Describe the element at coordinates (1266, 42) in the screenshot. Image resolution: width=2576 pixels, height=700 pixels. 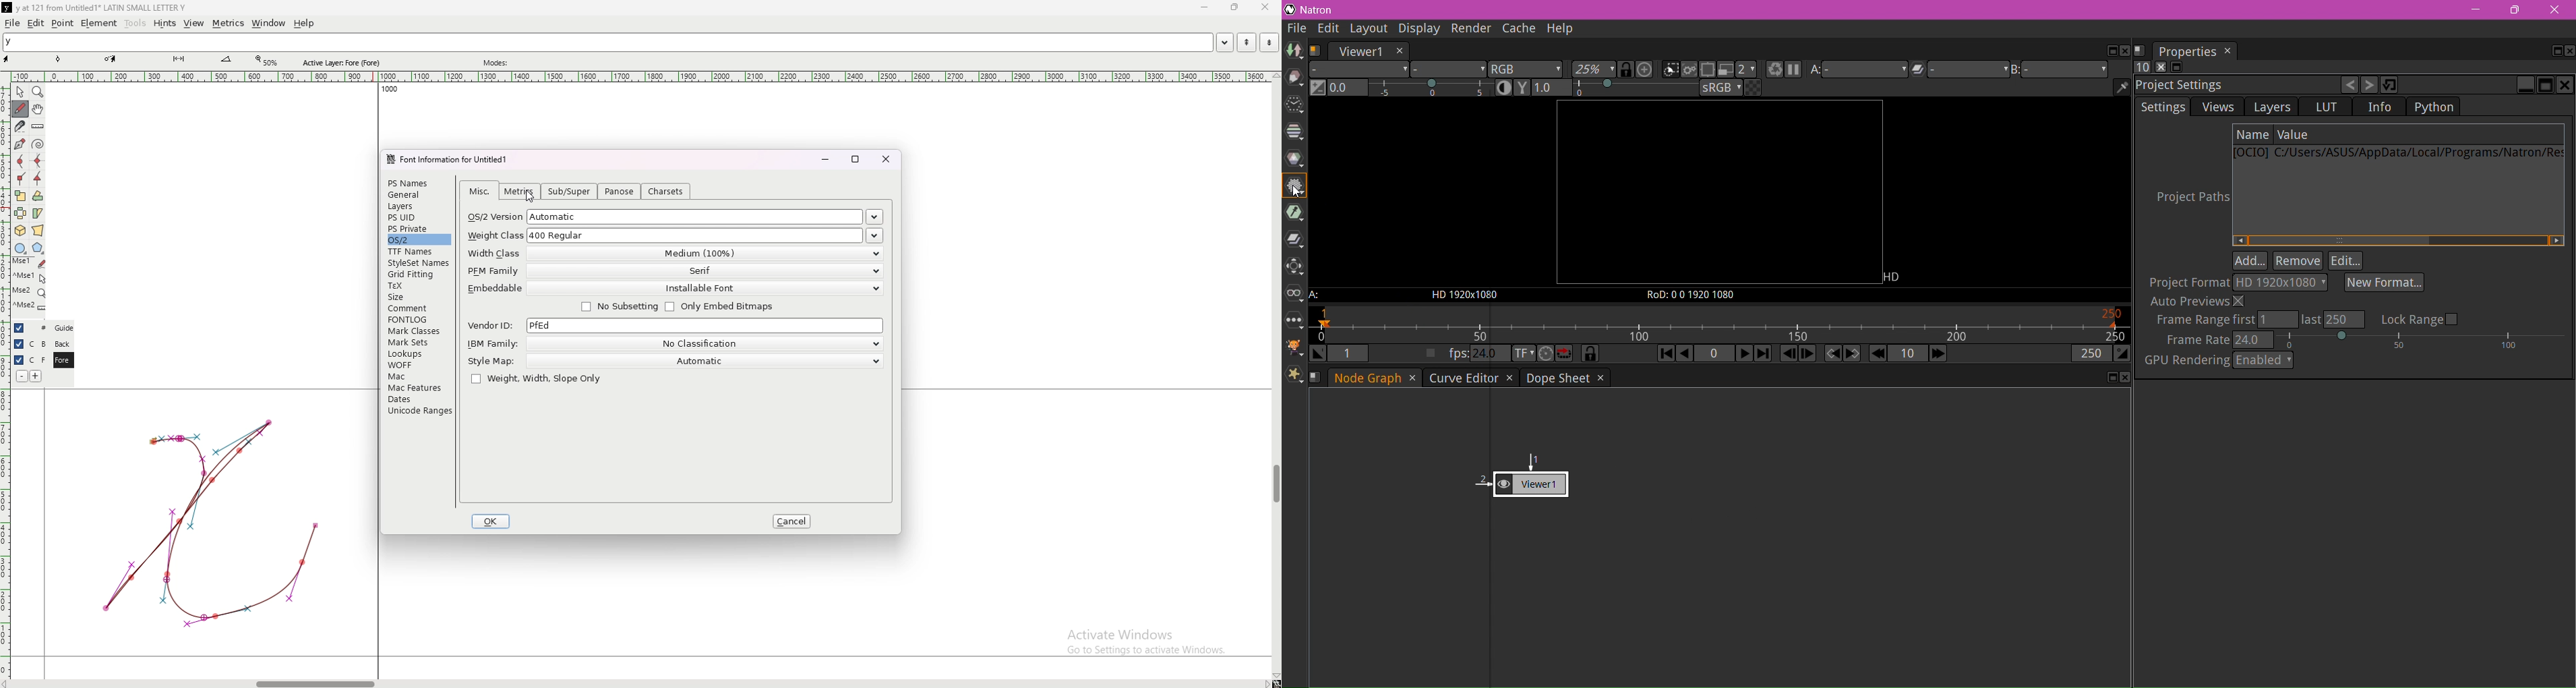
I see `next word` at that location.